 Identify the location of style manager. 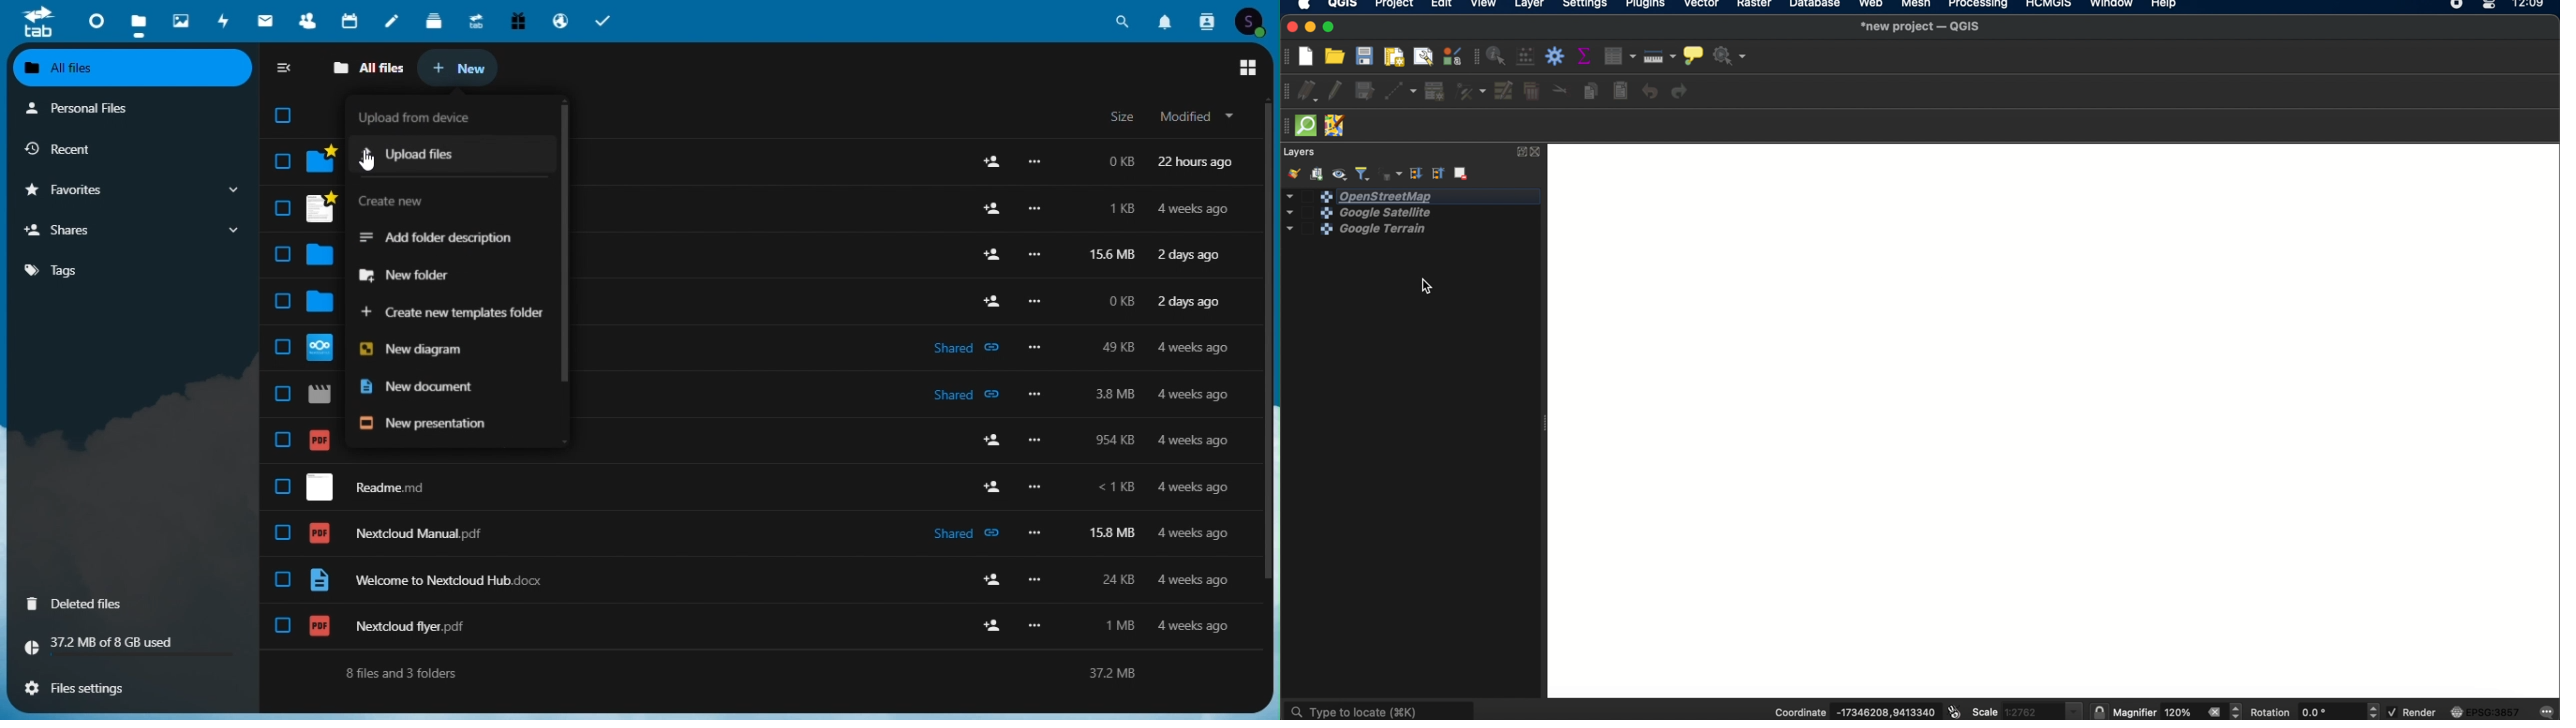
(1451, 57).